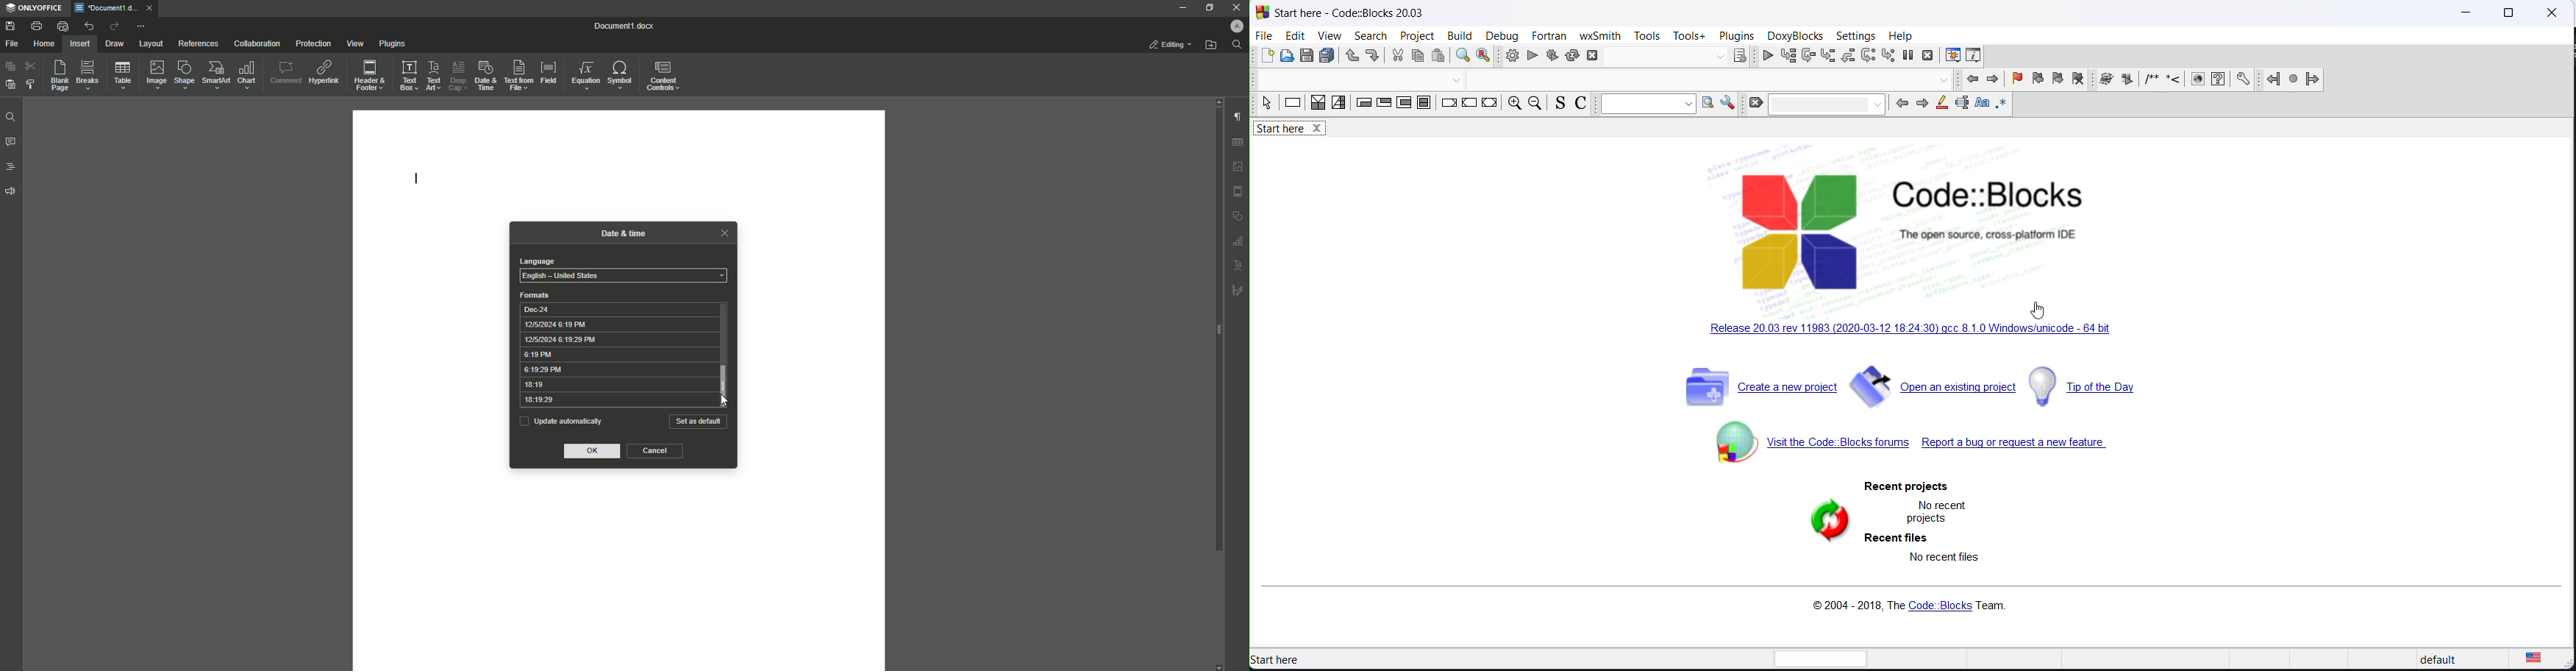 The height and width of the screenshot is (672, 2576). I want to click on Protection, so click(311, 42).